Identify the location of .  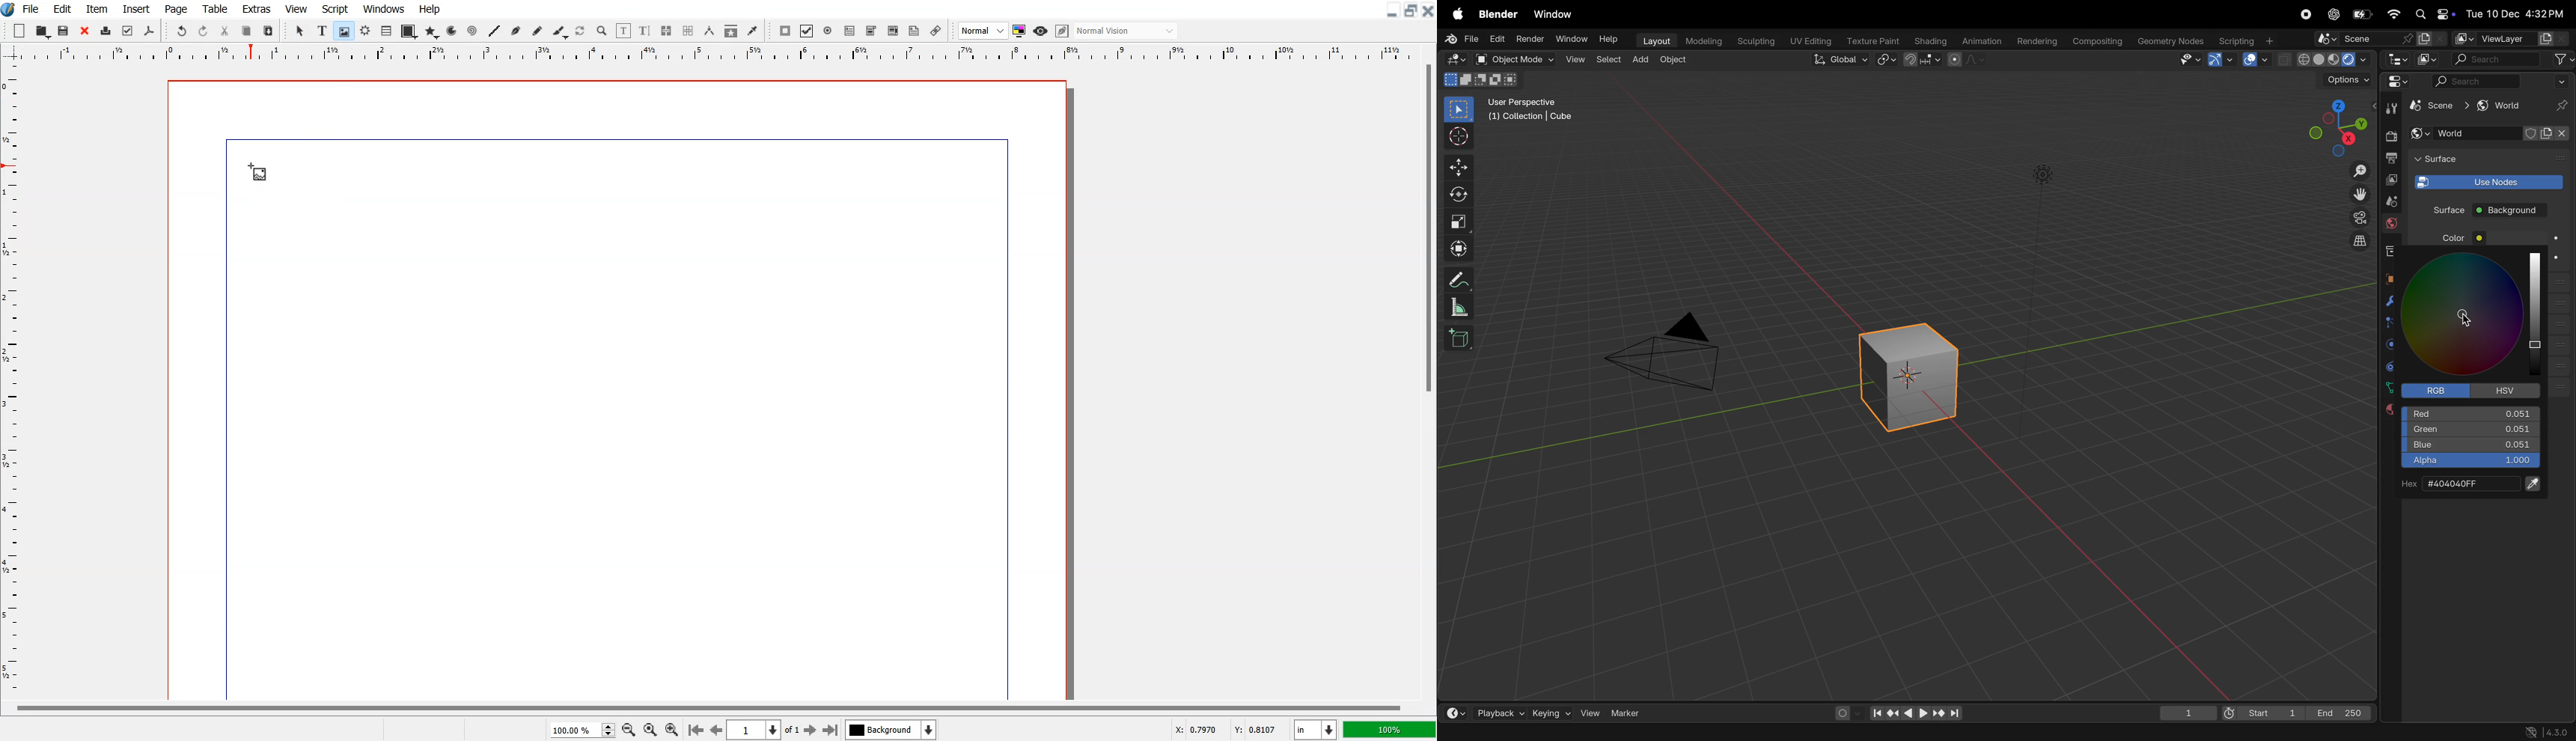
(2464, 318).